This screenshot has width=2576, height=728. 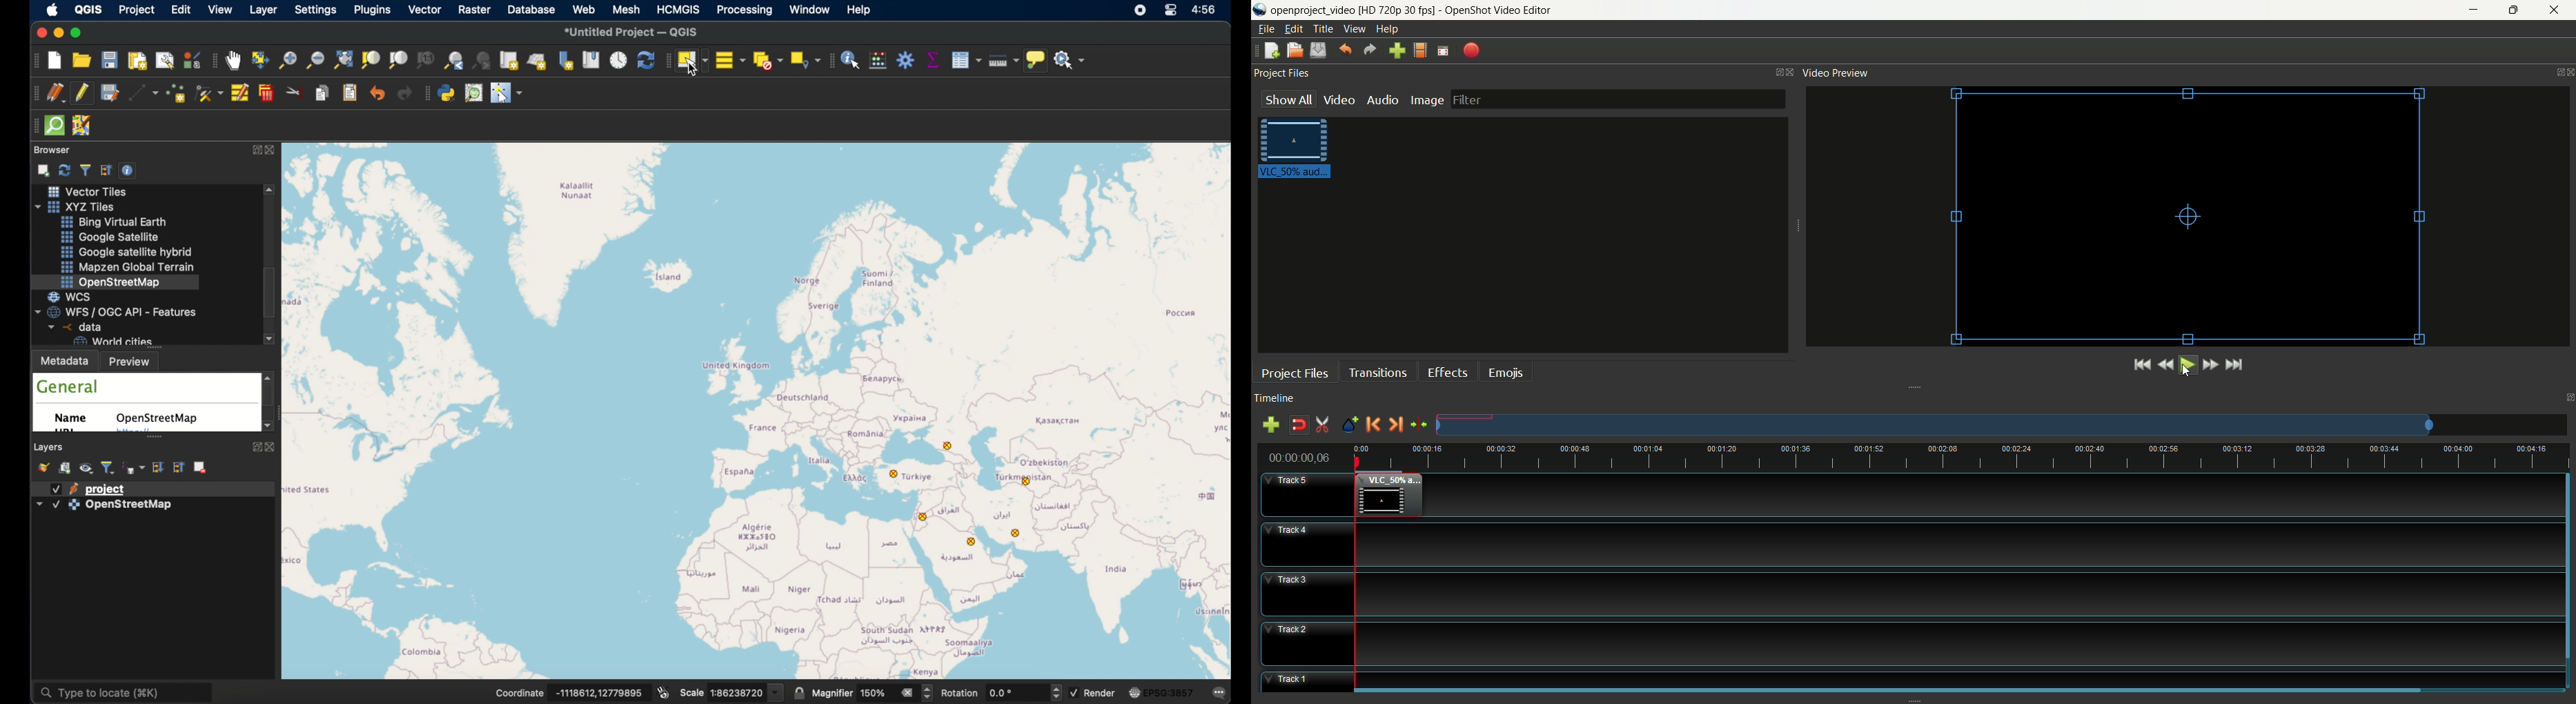 I want to click on import file, so click(x=1395, y=50).